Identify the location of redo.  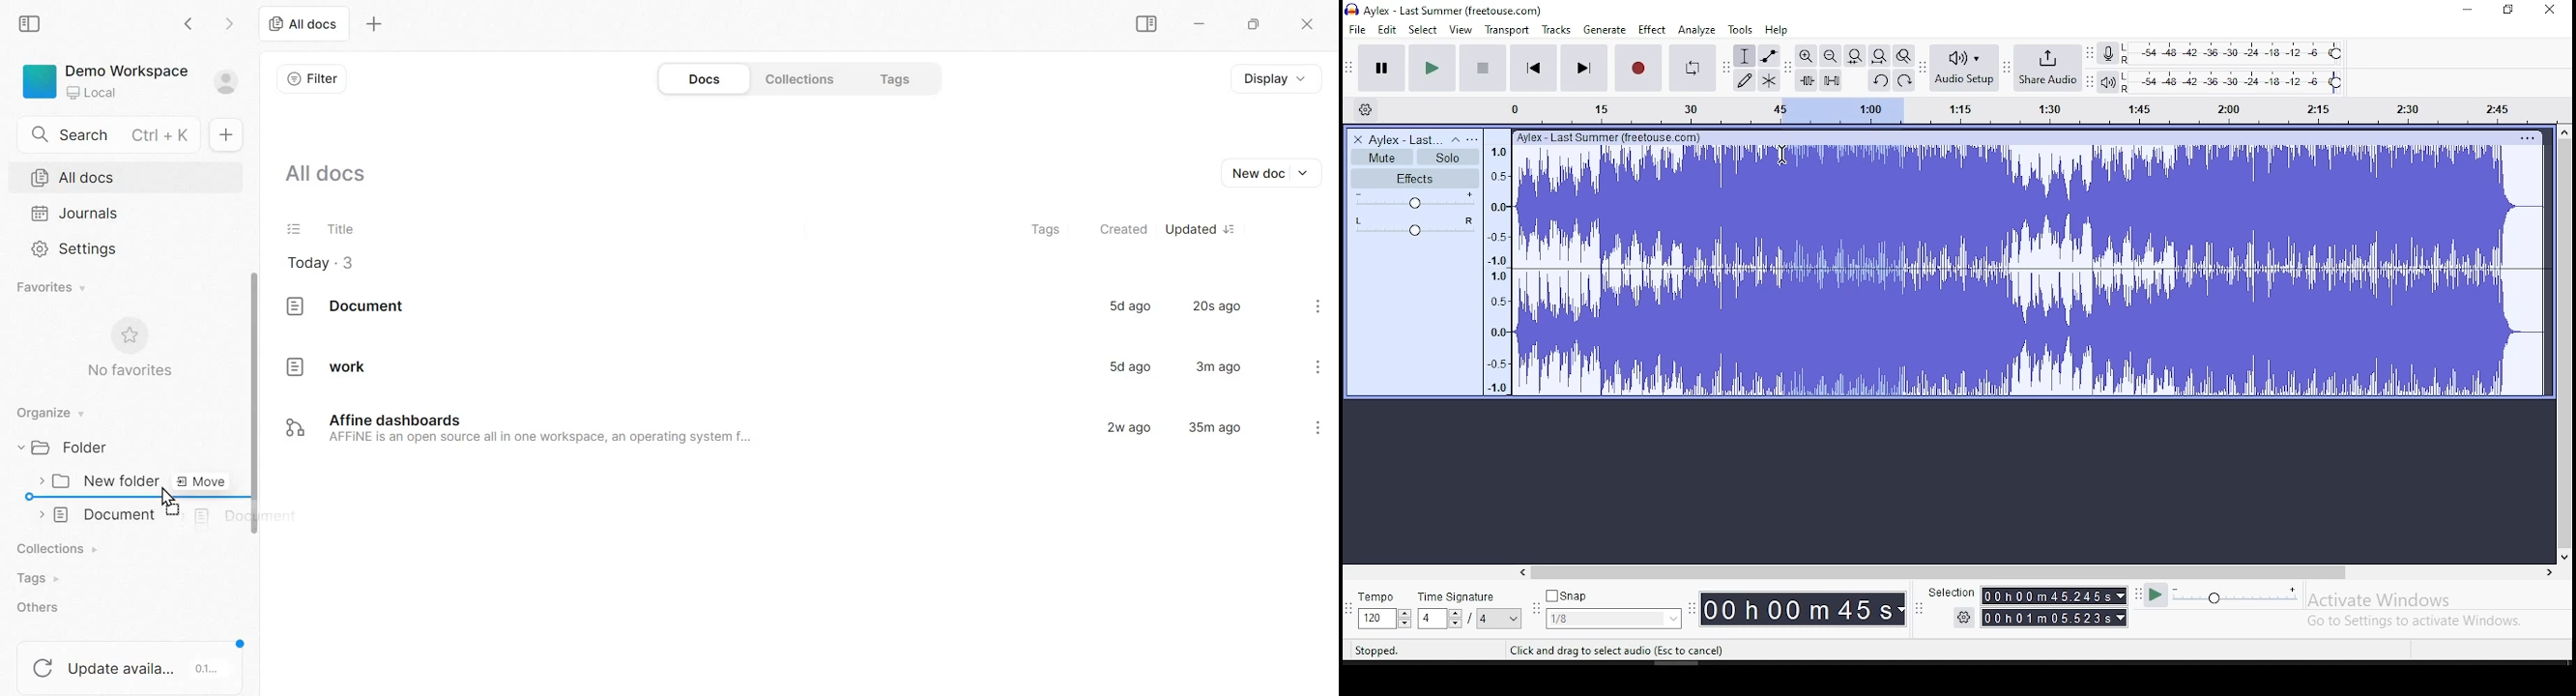
(1905, 79).